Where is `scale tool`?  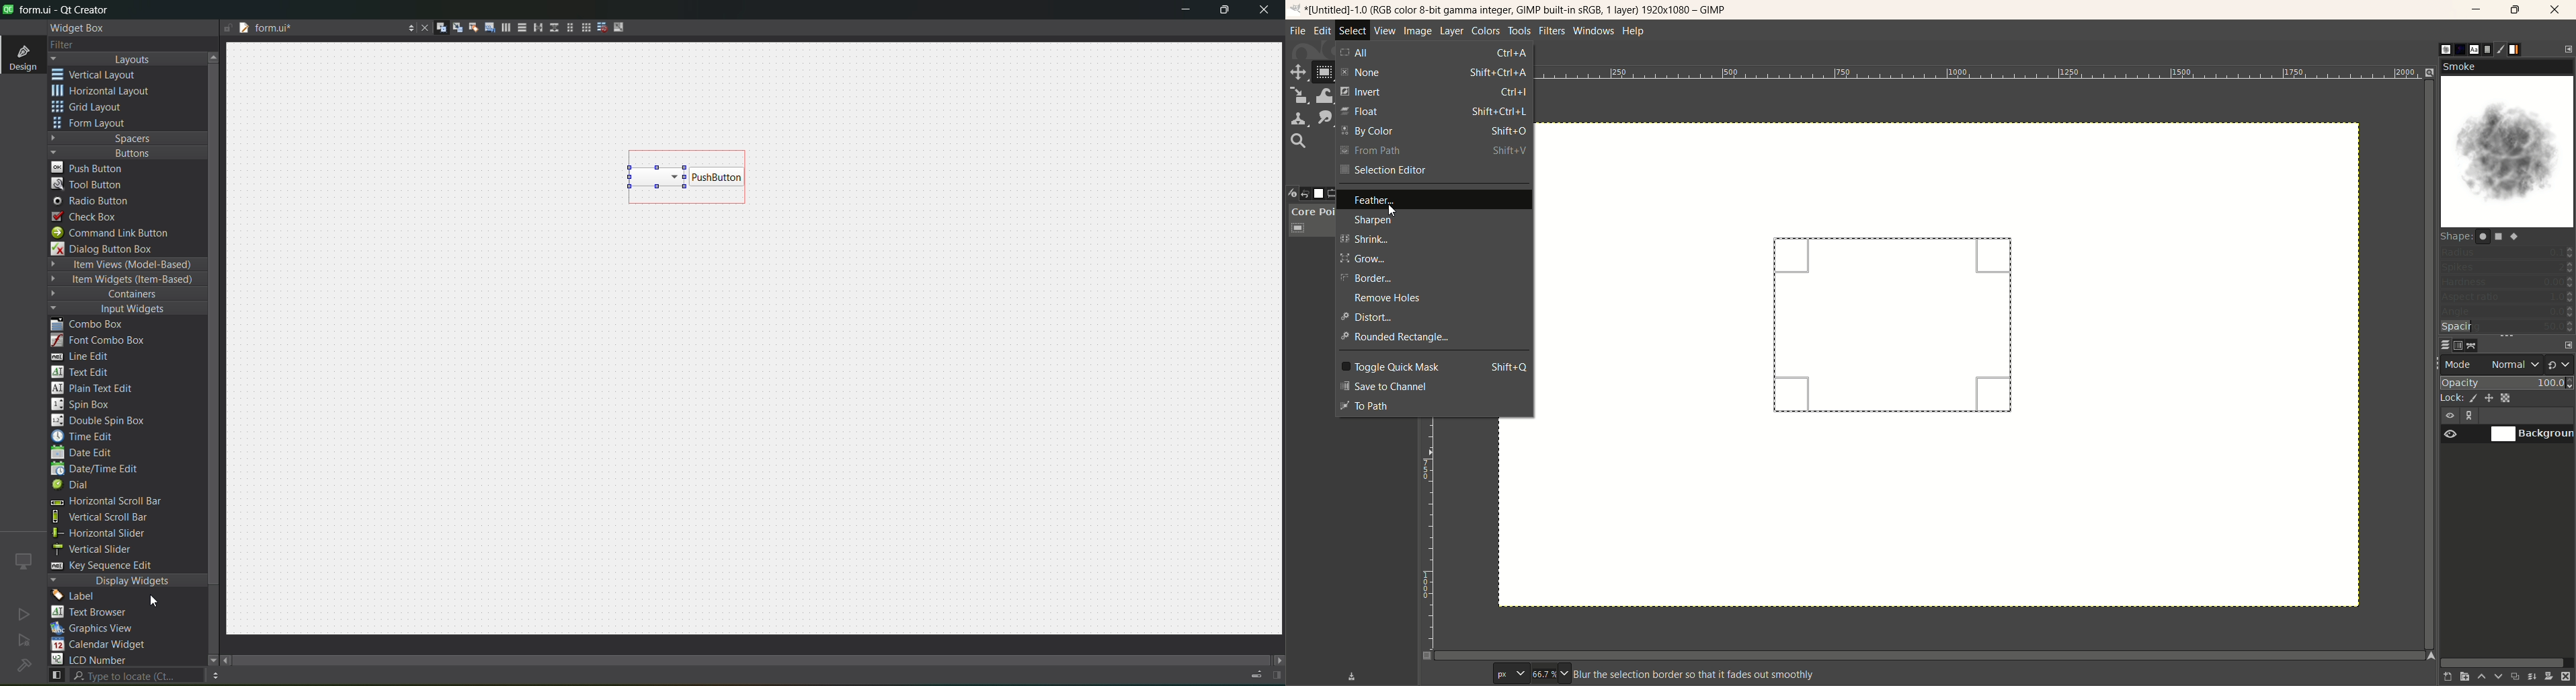 scale tool is located at coordinates (1299, 96).